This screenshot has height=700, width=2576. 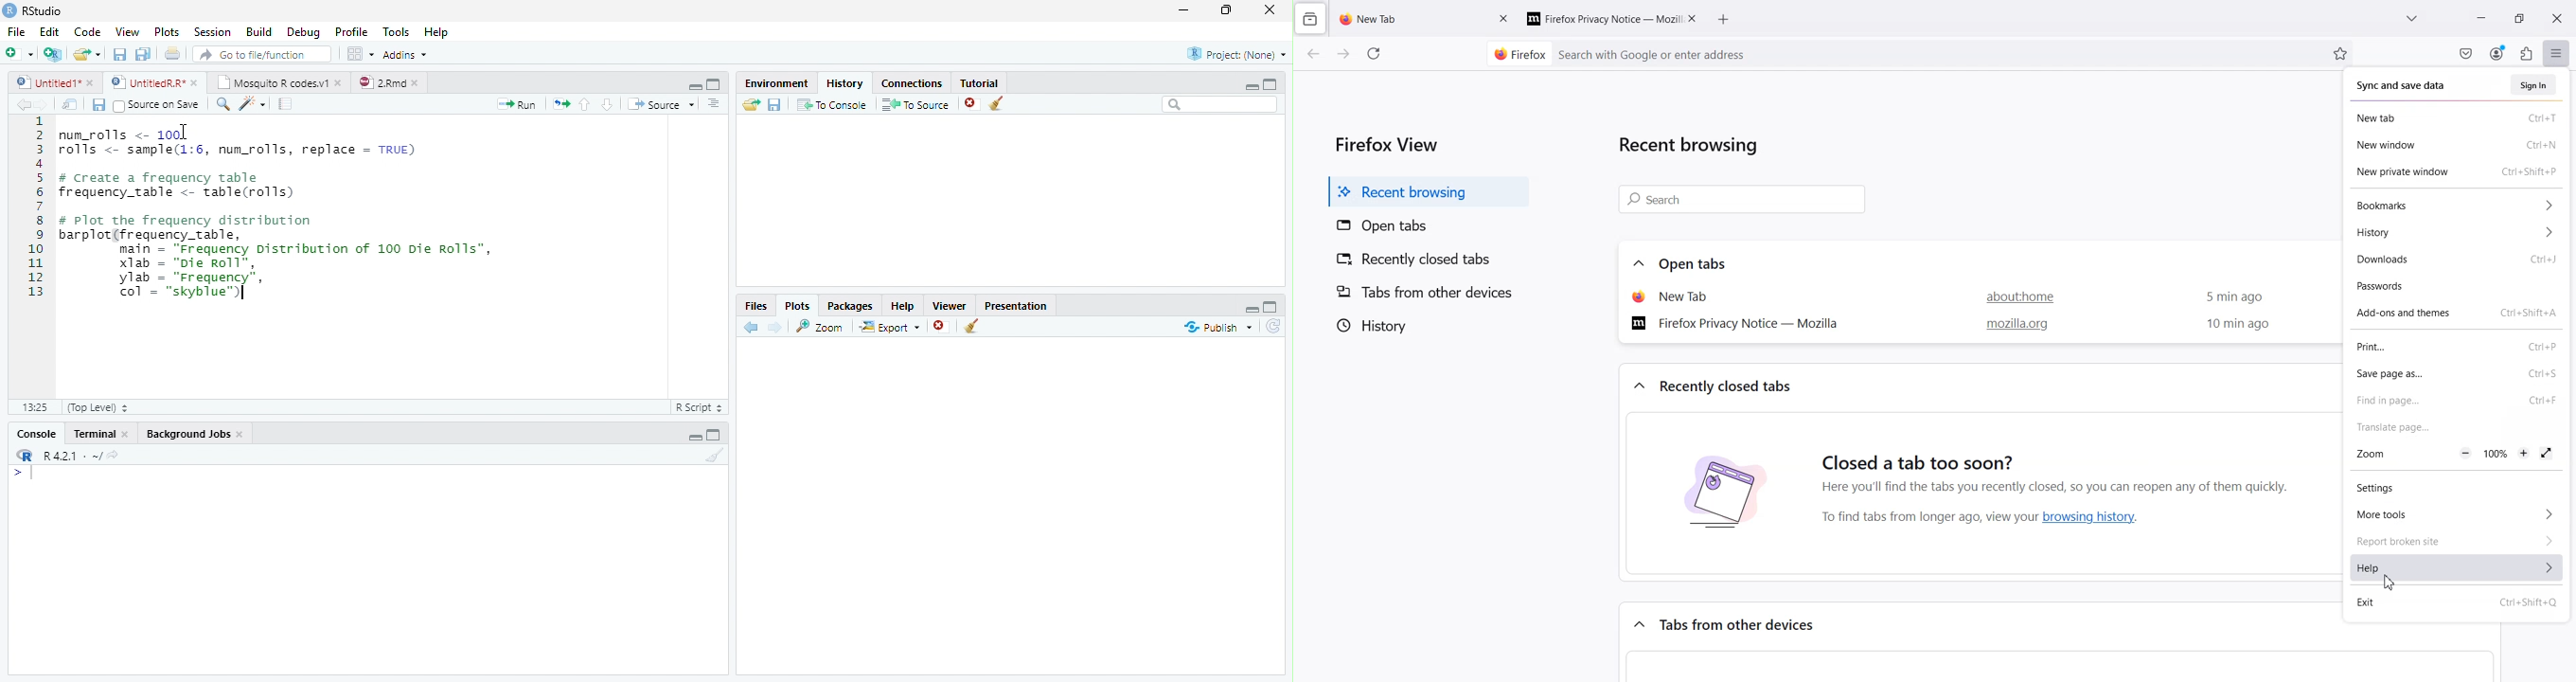 I want to click on List all tab, so click(x=2413, y=19).